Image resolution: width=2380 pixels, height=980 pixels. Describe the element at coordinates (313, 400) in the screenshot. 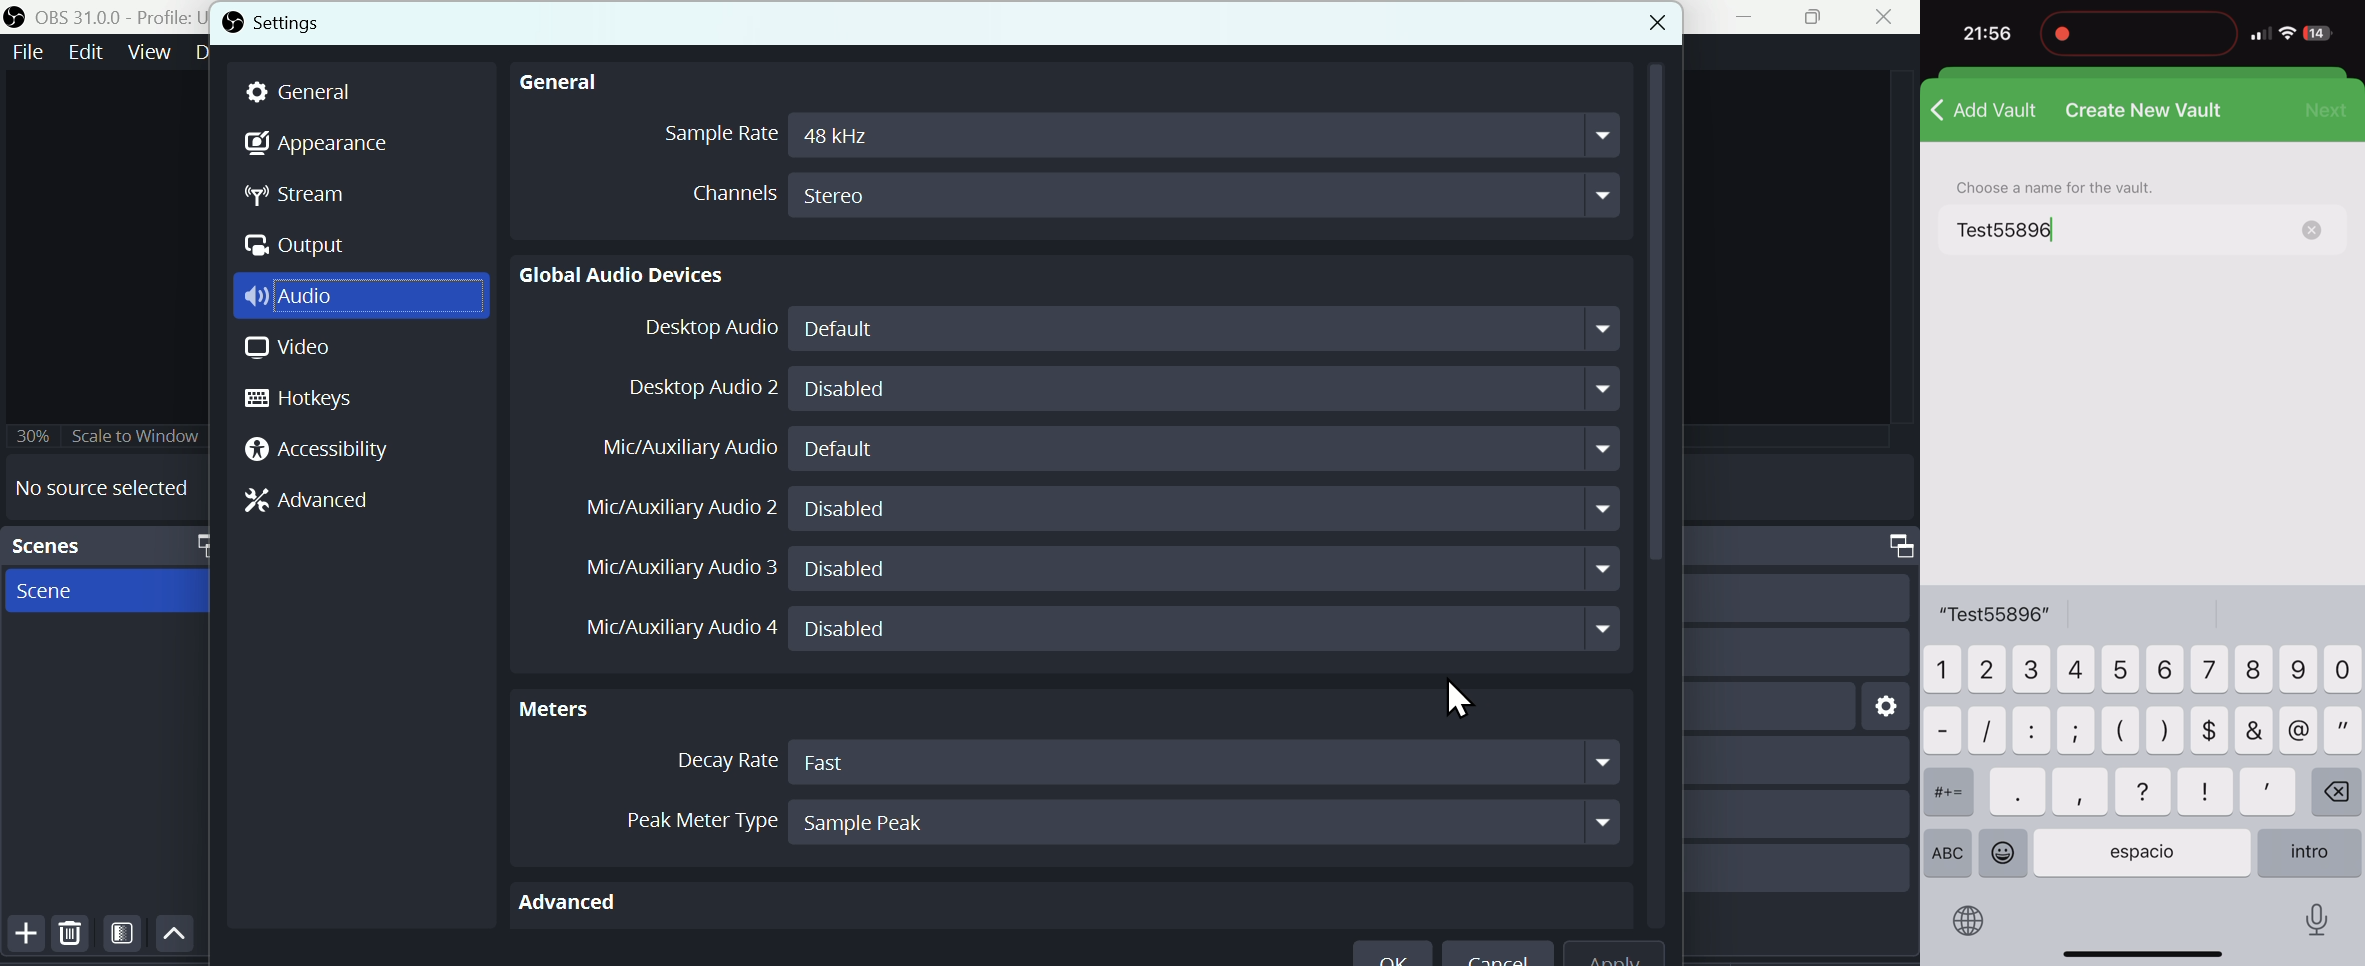

I see `Hotkeys` at that location.